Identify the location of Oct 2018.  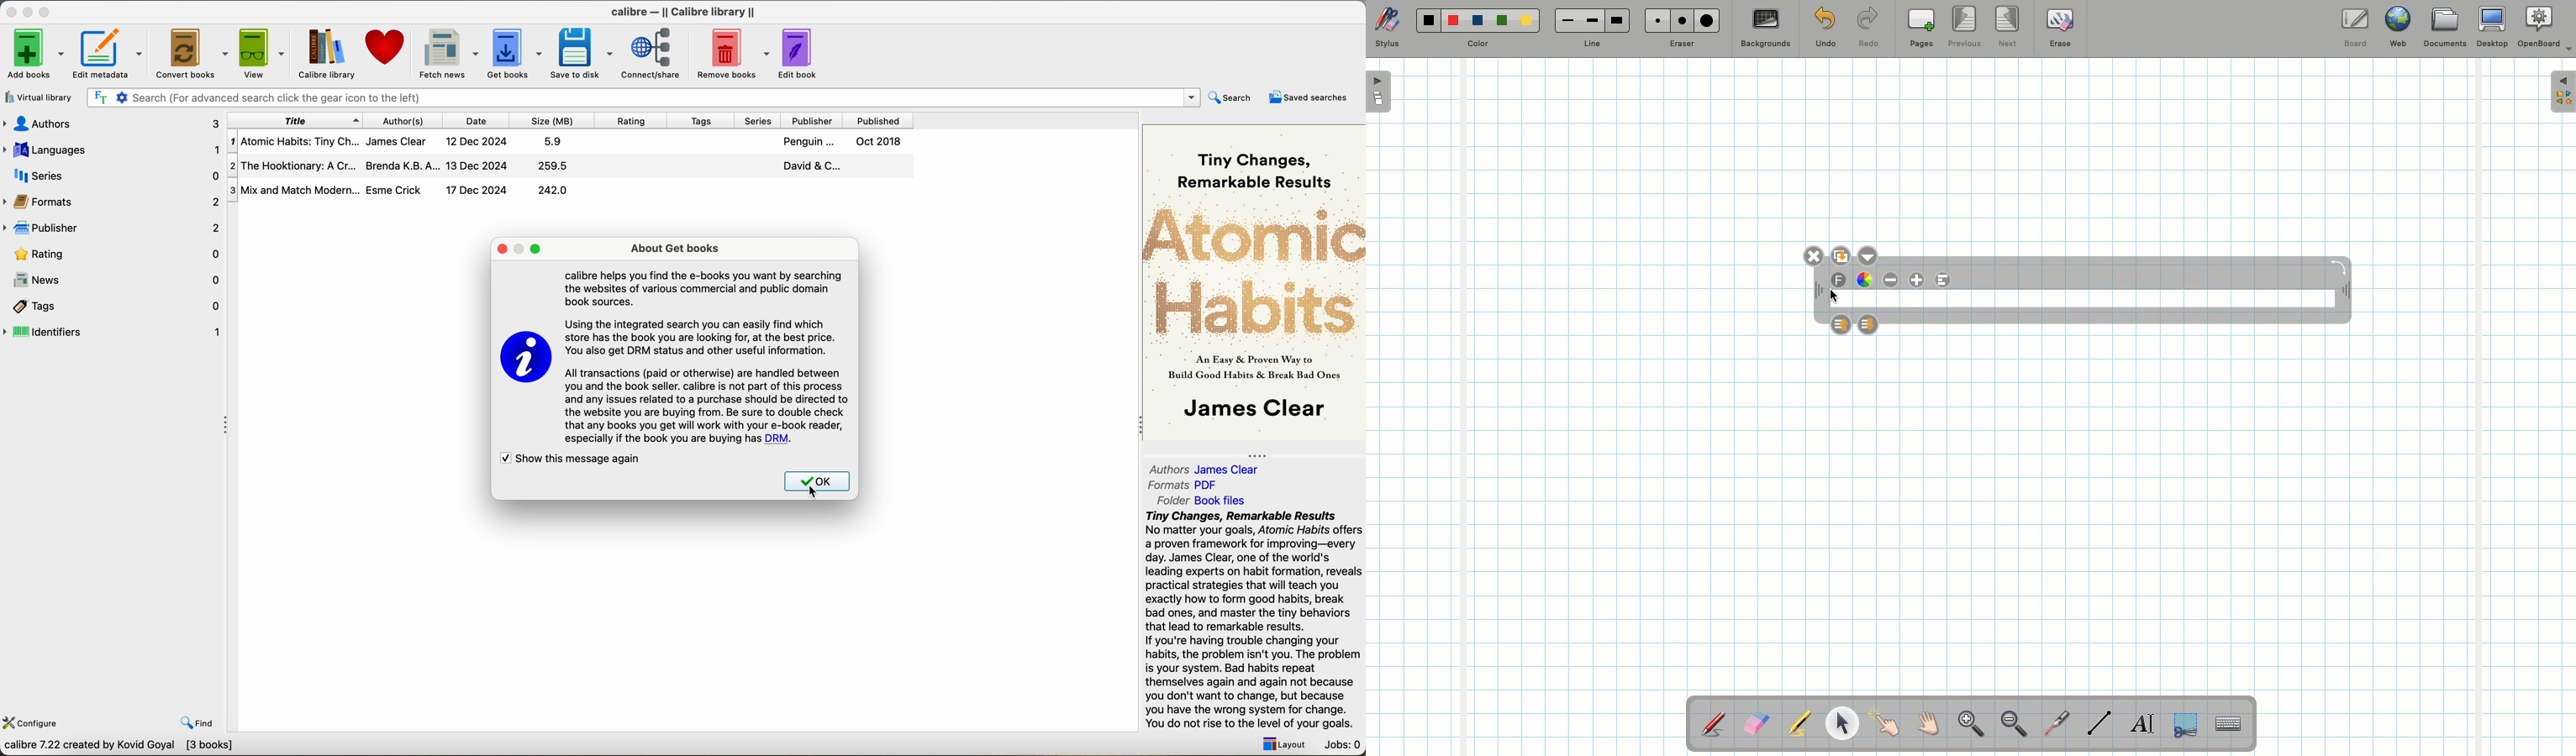
(877, 141).